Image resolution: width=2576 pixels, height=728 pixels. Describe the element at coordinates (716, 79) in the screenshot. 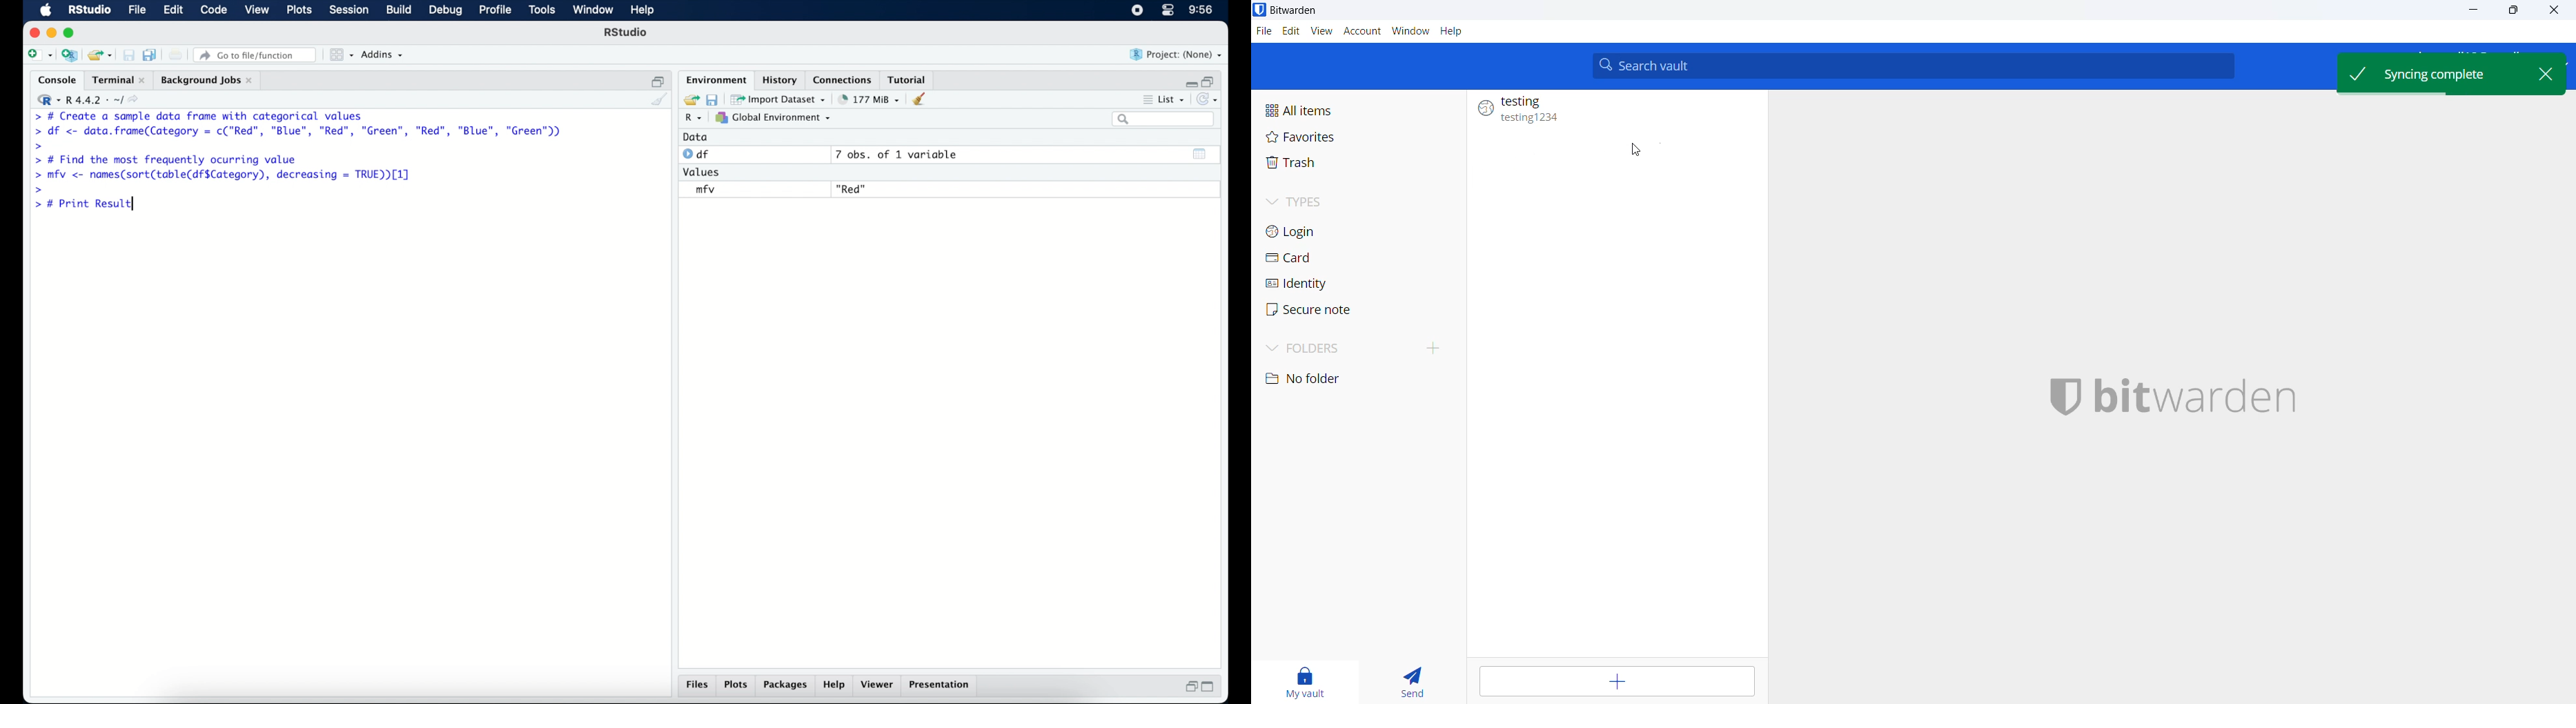

I see `environment` at that location.